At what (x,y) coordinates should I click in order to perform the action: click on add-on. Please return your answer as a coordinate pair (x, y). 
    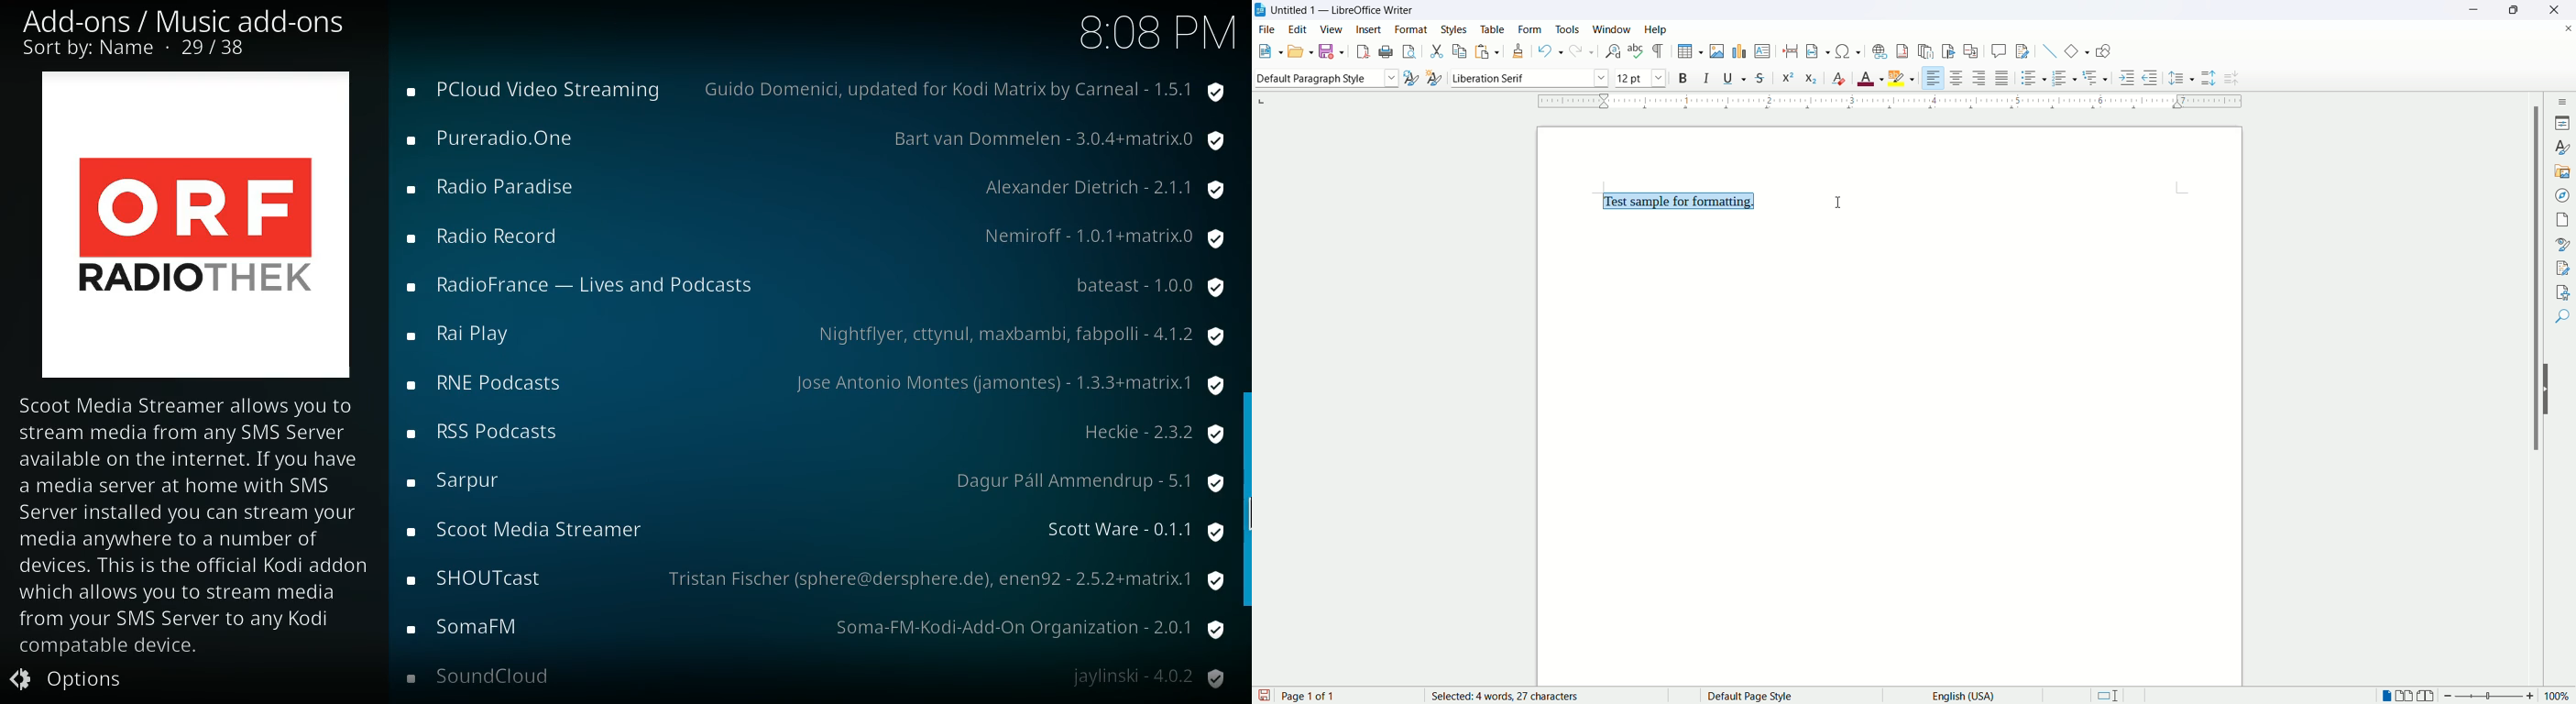
    Looking at the image, I should click on (492, 677).